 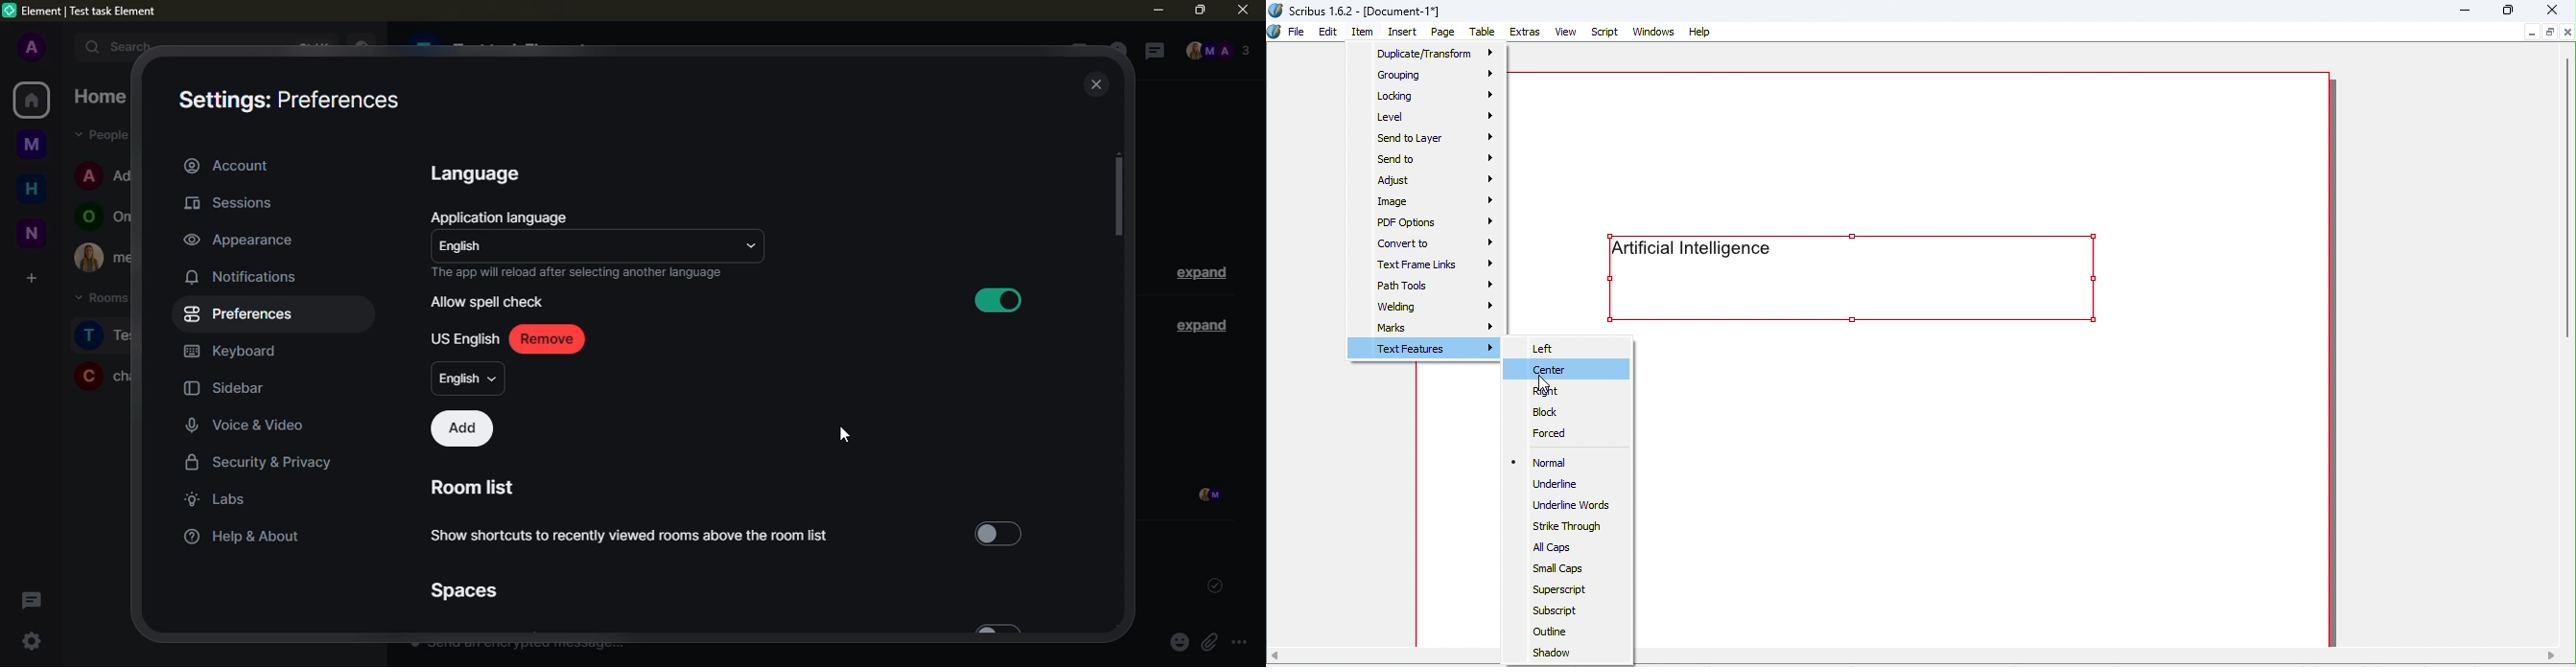 What do you see at coordinates (2547, 10) in the screenshot?
I see `Close` at bounding box center [2547, 10].